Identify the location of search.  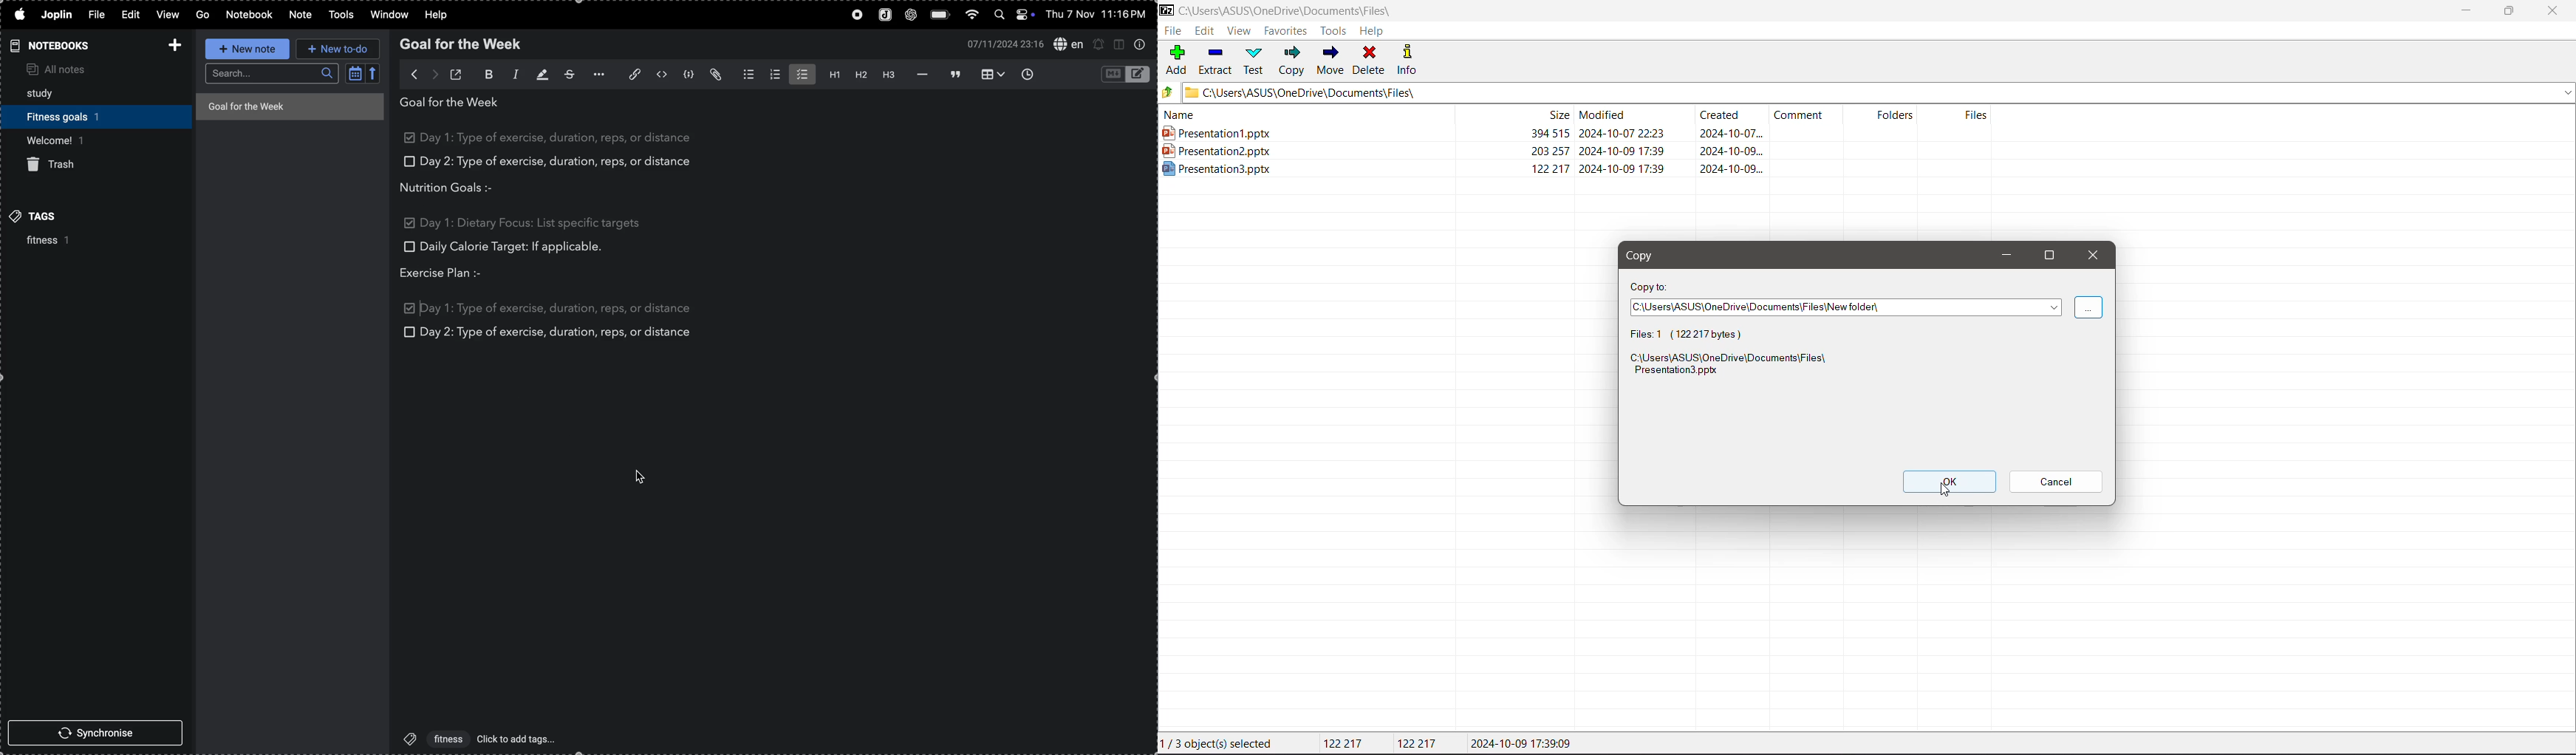
(272, 74).